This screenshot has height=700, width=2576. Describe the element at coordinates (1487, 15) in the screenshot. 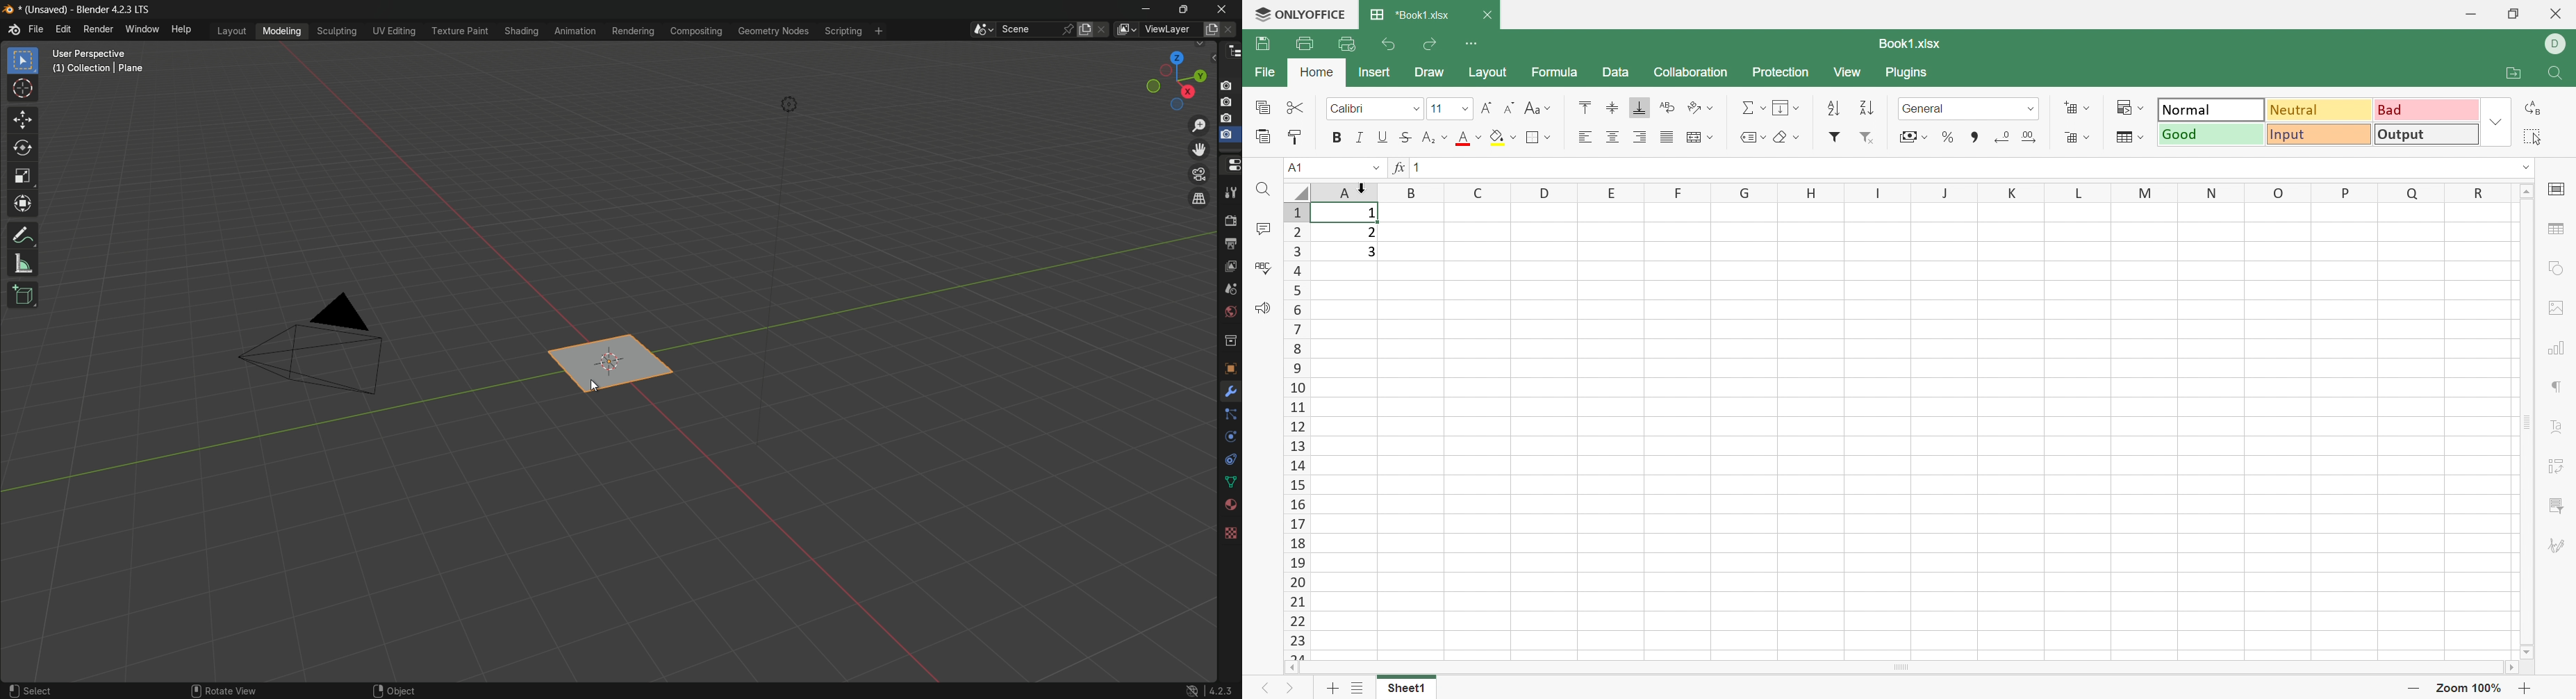

I see `Close` at that location.